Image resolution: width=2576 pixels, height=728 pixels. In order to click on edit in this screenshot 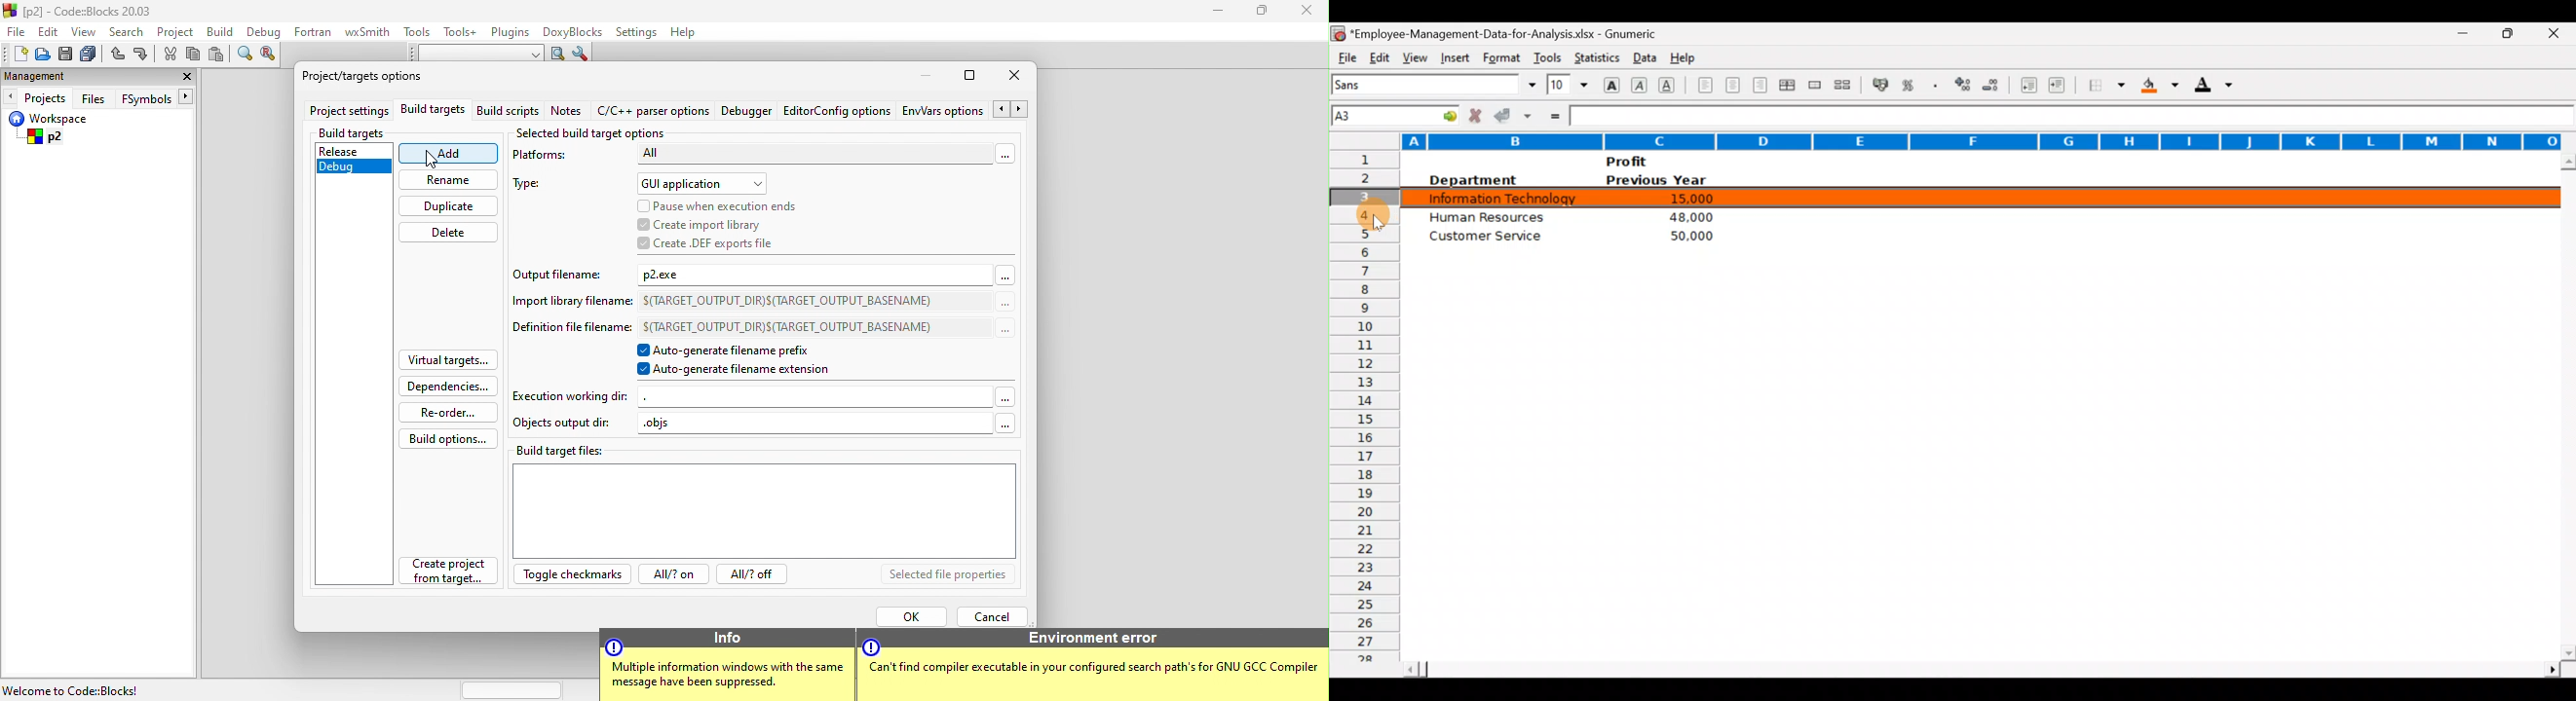, I will do `click(51, 30)`.